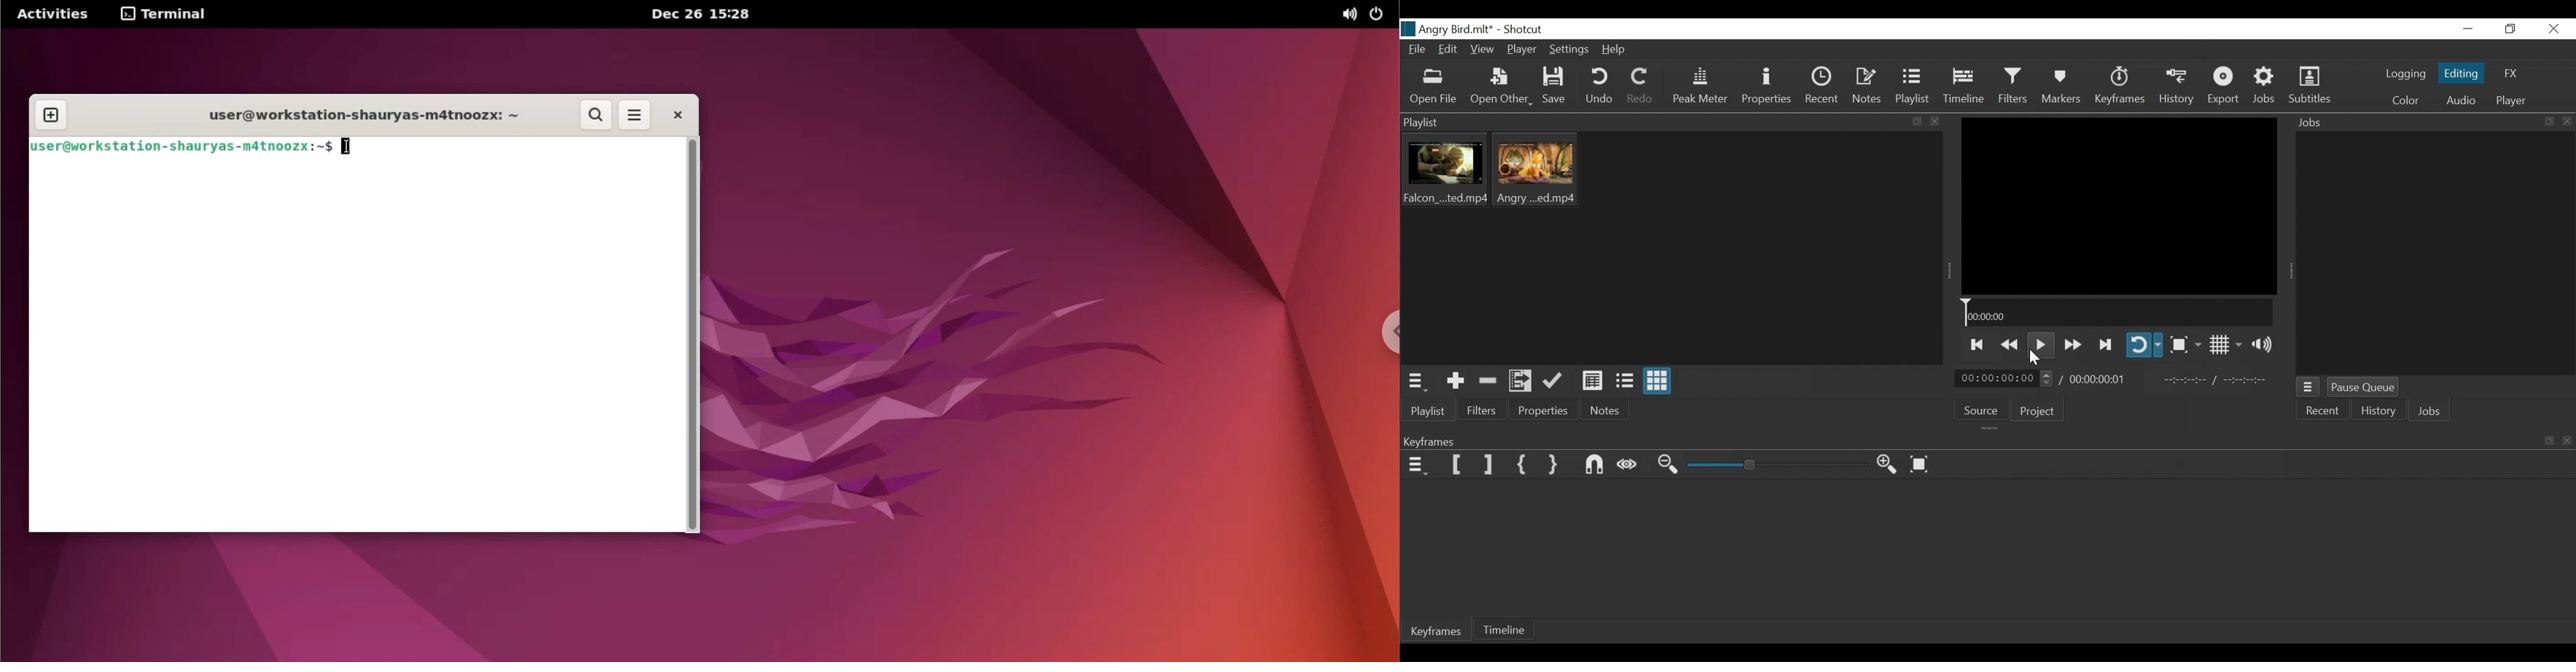 Image resolution: width=2576 pixels, height=672 pixels. What do you see at coordinates (2227, 86) in the screenshot?
I see `Export` at bounding box center [2227, 86].